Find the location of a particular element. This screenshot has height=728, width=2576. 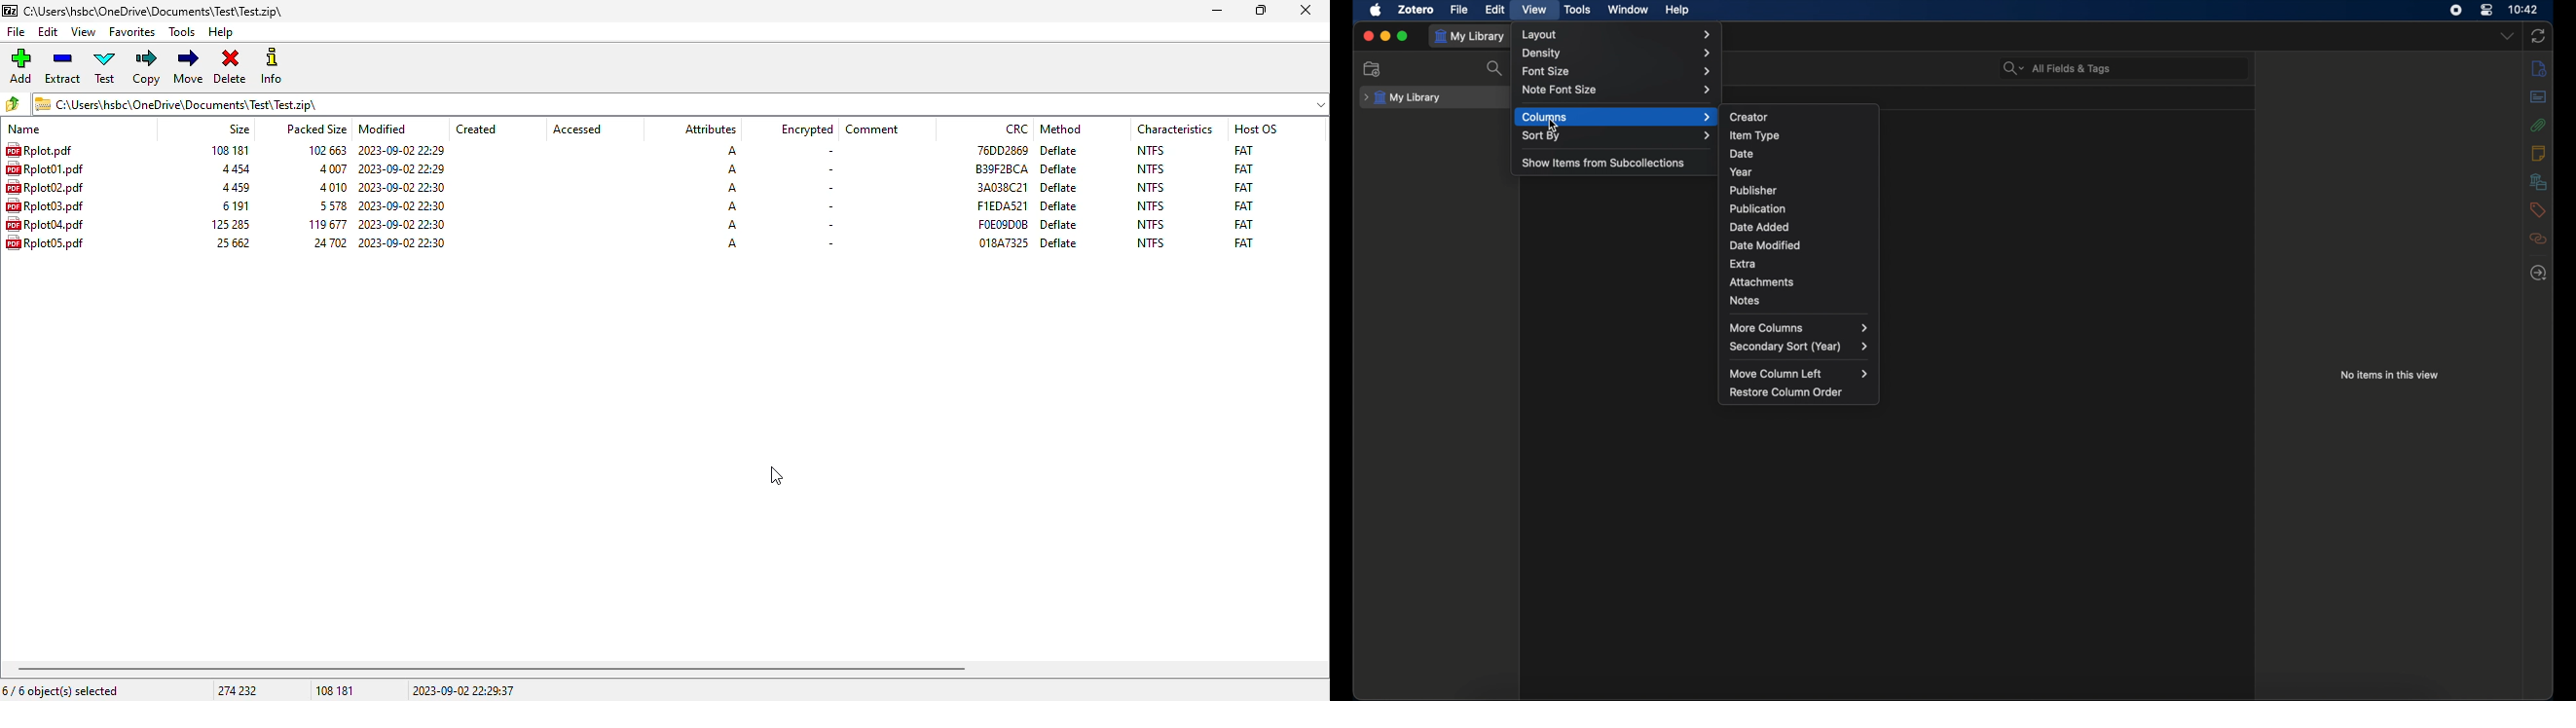

packed size is located at coordinates (331, 187).